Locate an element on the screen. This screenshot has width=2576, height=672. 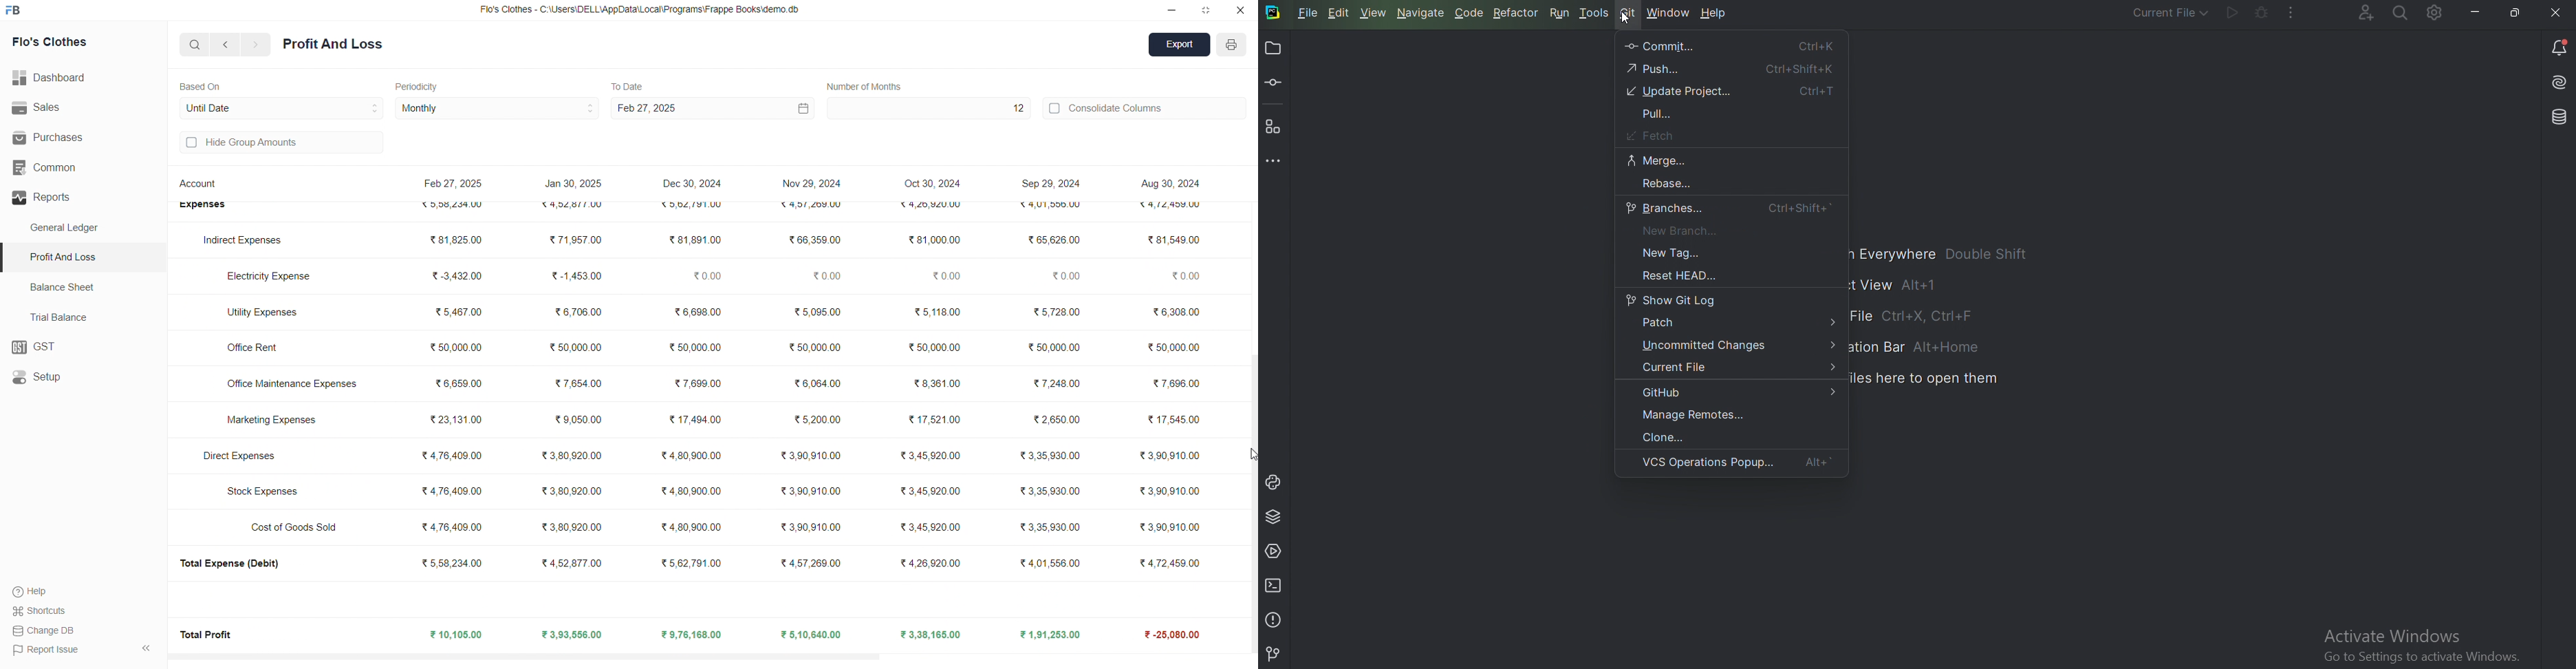
Minimize is located at coordinates (2471, 12).